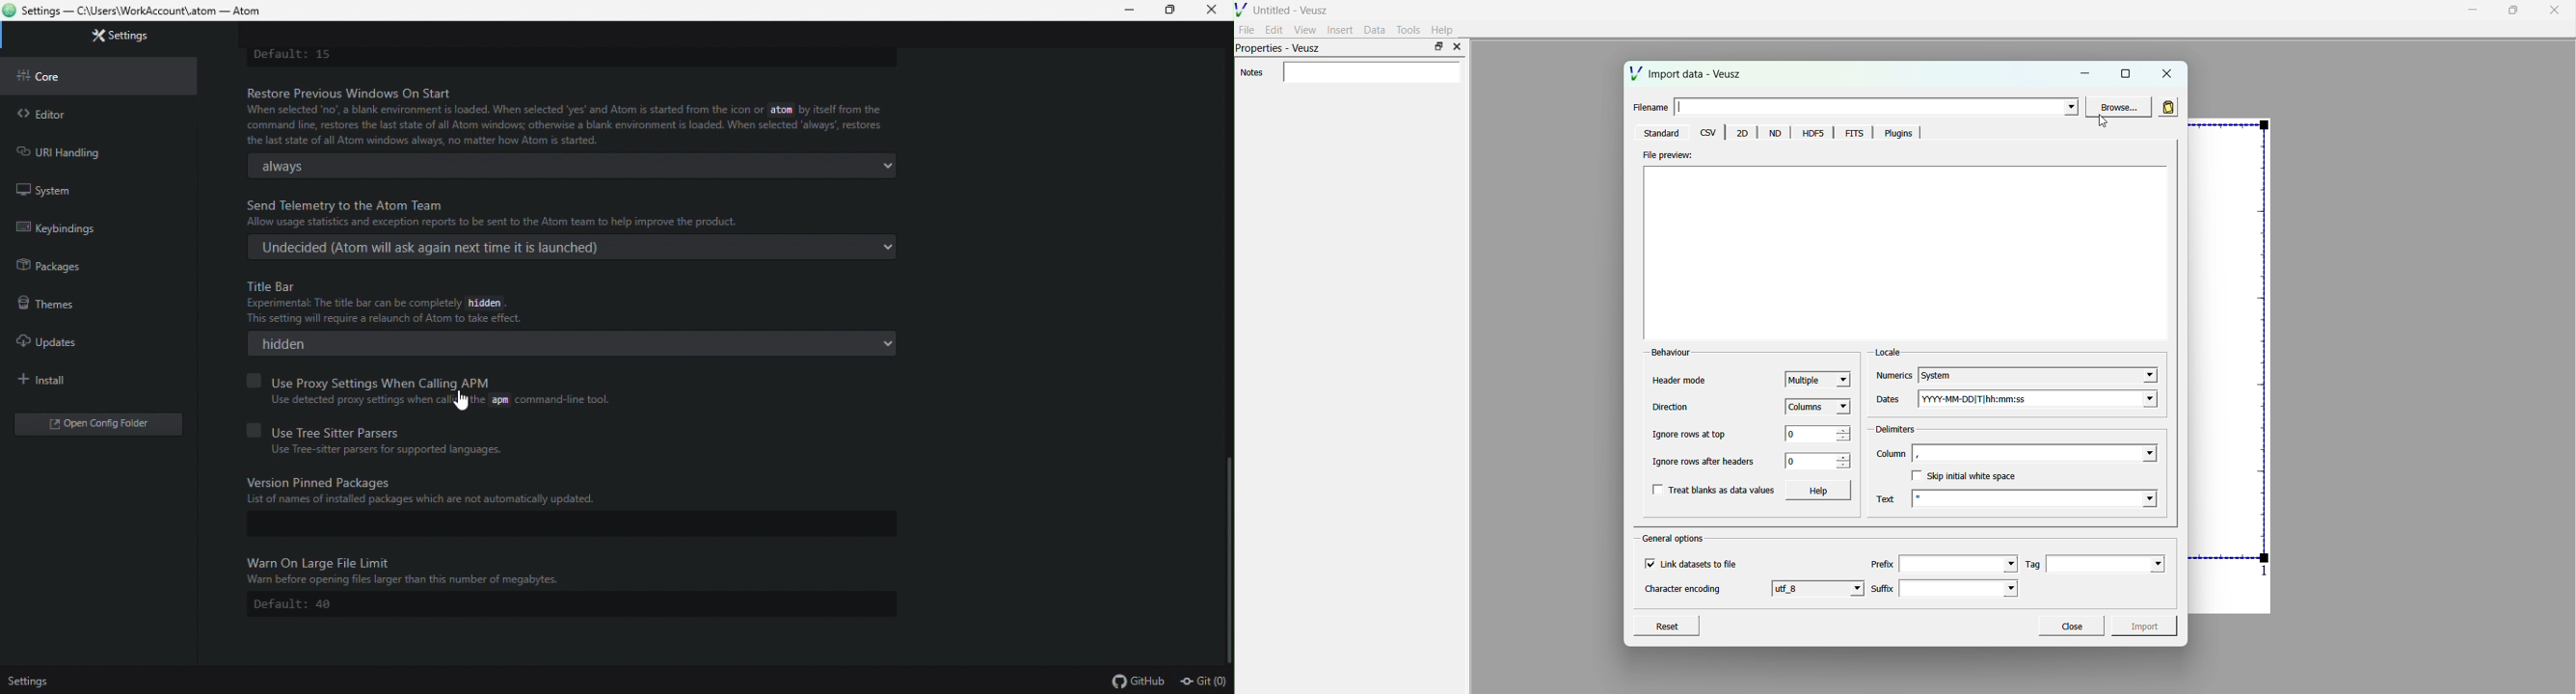  I want to click on Notes, so click(1252, 73).